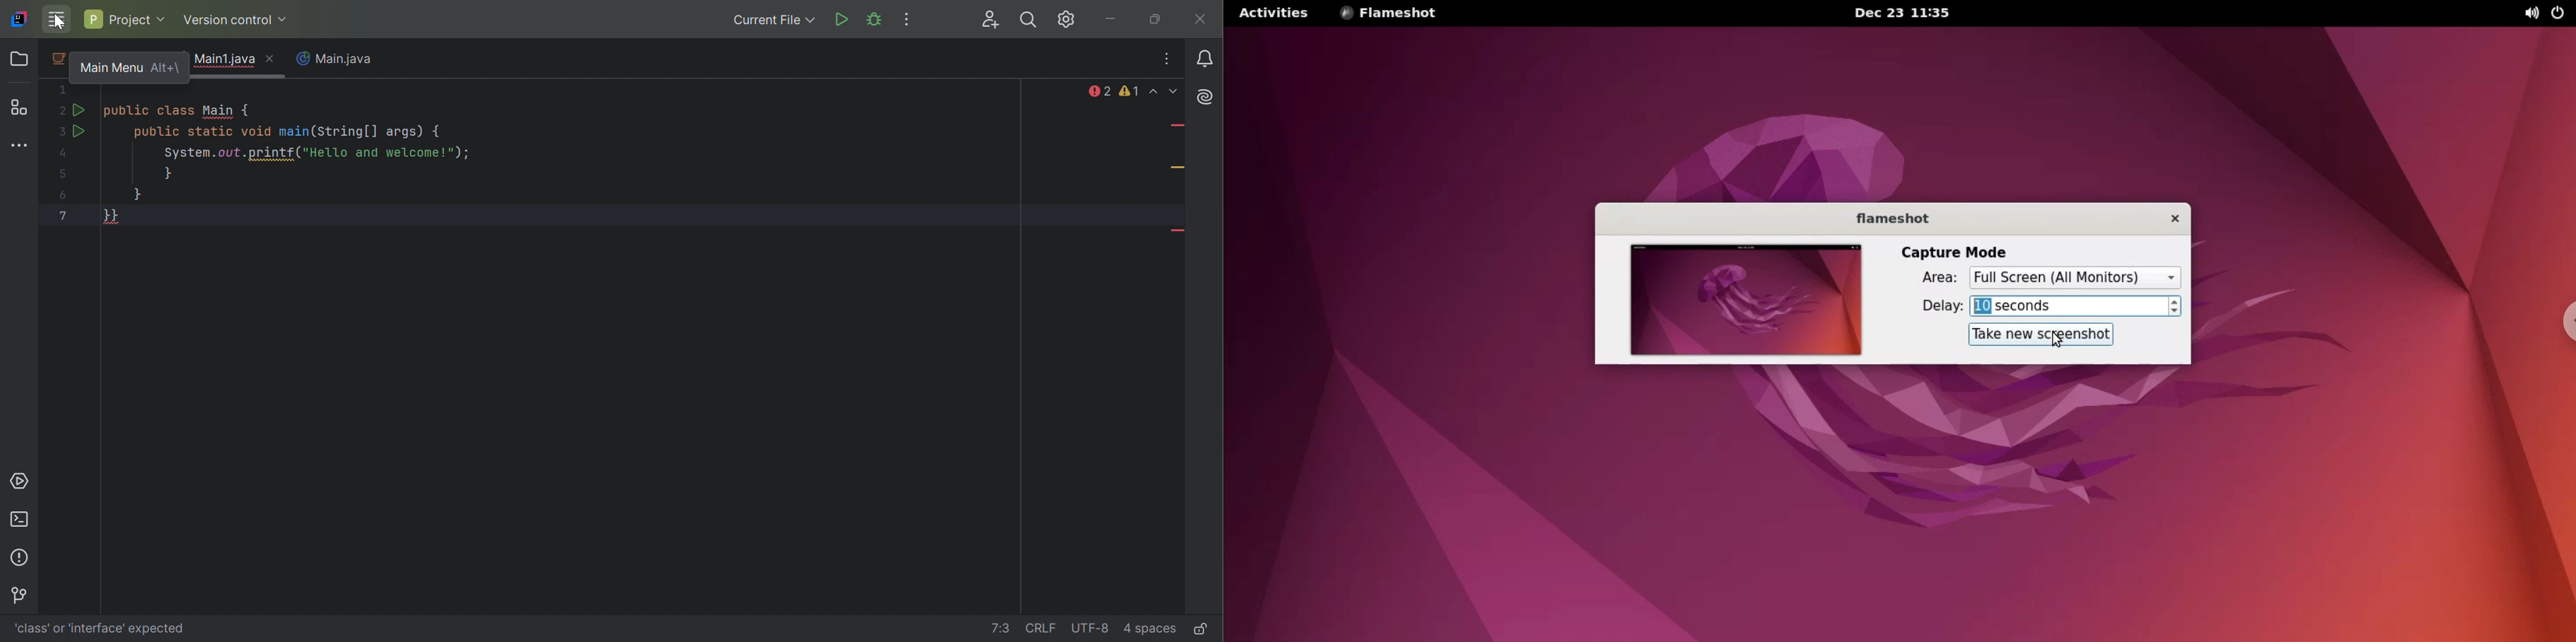  What do you see at coordinates (2563, 319) in the screenshot?
I see `chrome options` at bounding box center [2563, 319].